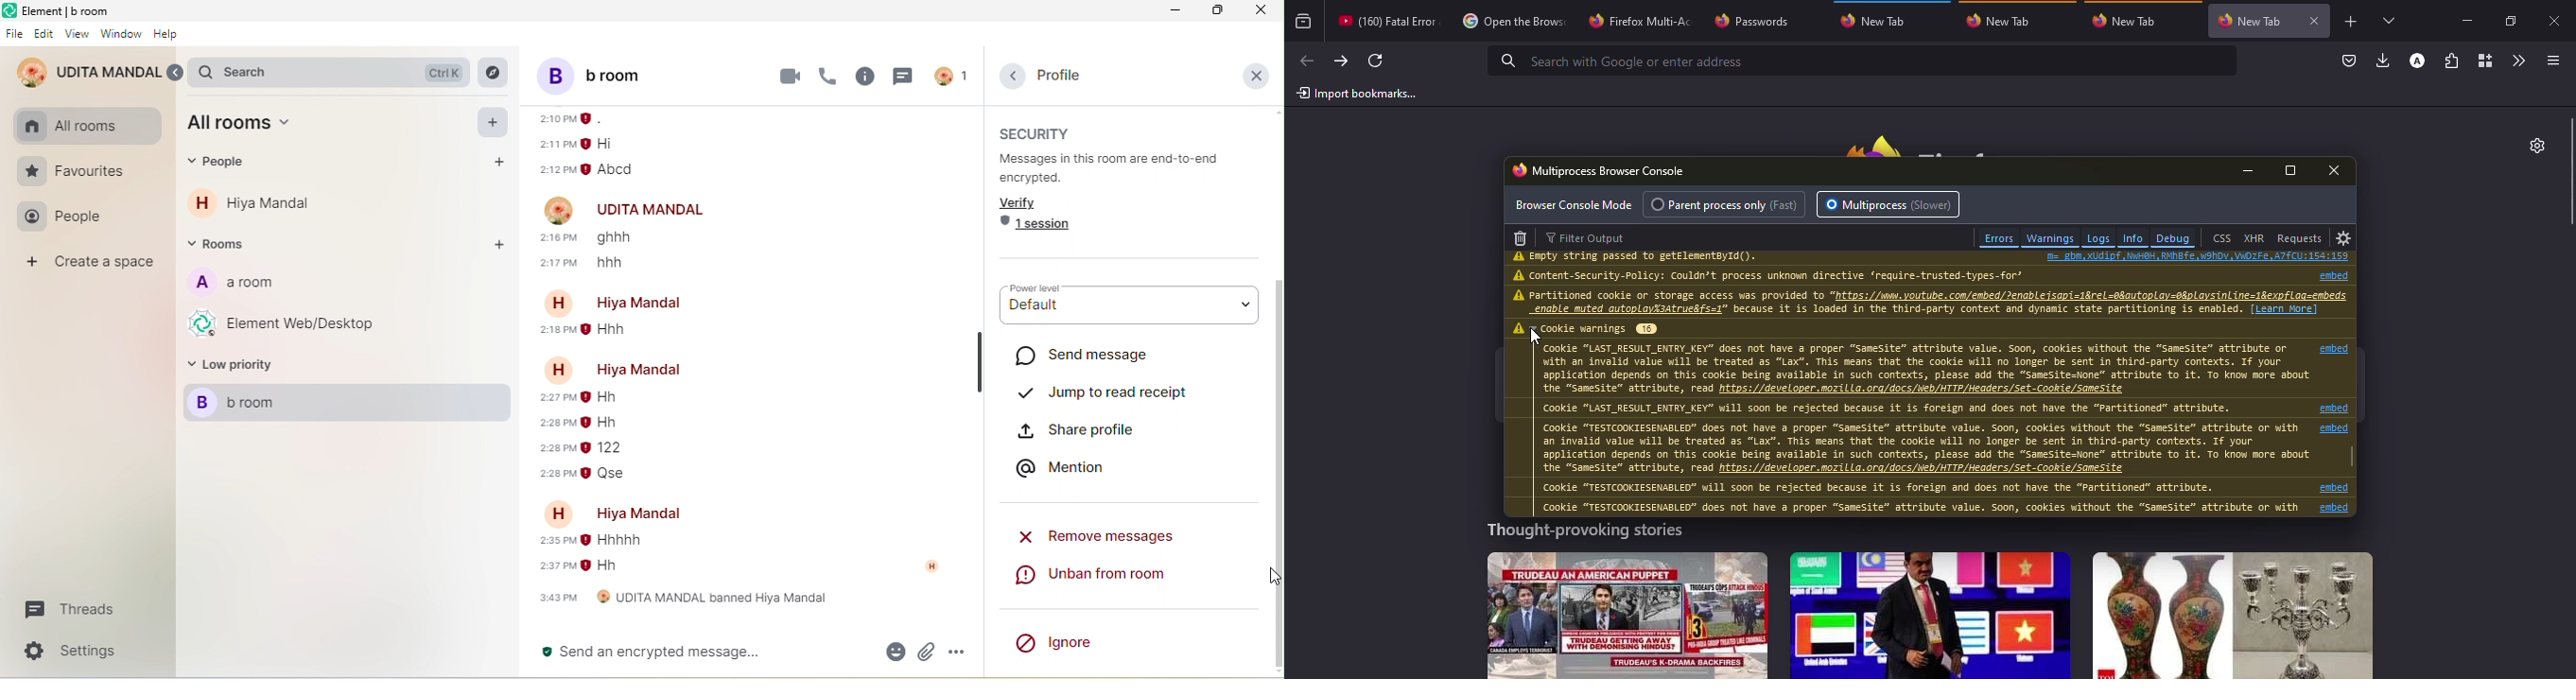 This screenshot has width=2576, height=700. Describe the element at coordinates (494, 73) in the screenshot. I see `explore` at that location.